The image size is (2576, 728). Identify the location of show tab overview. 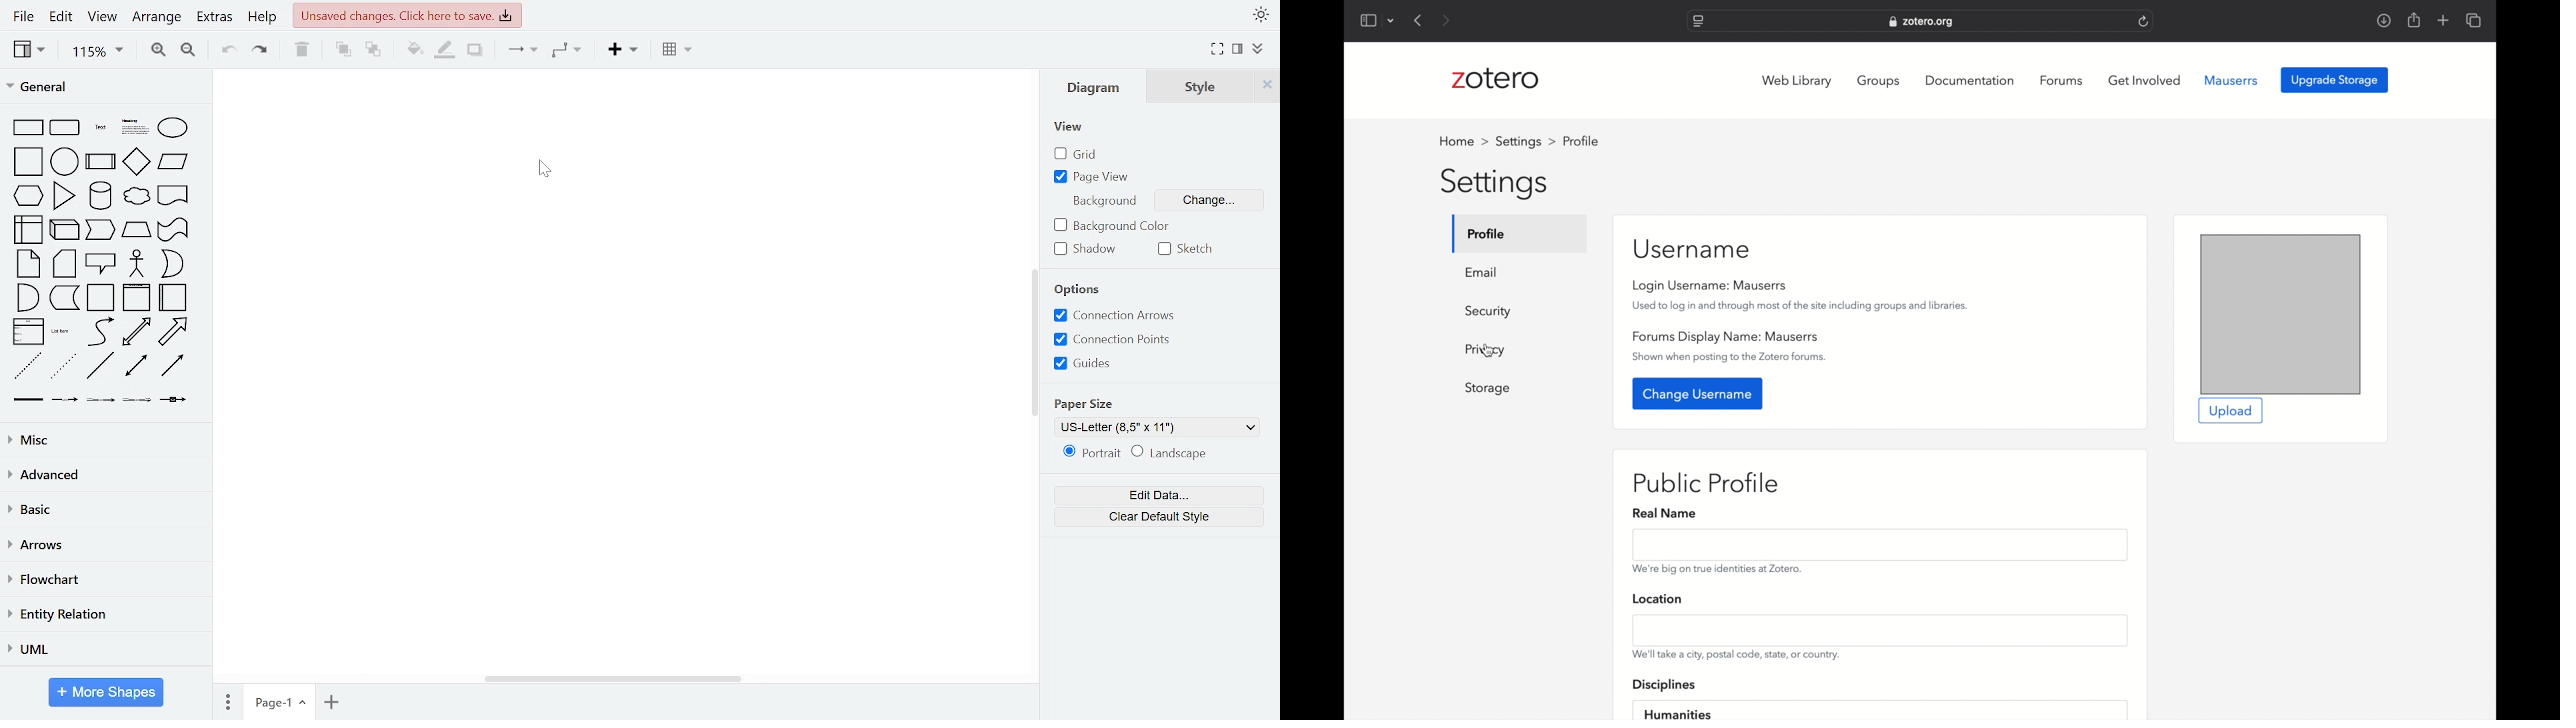
(2473, 20).